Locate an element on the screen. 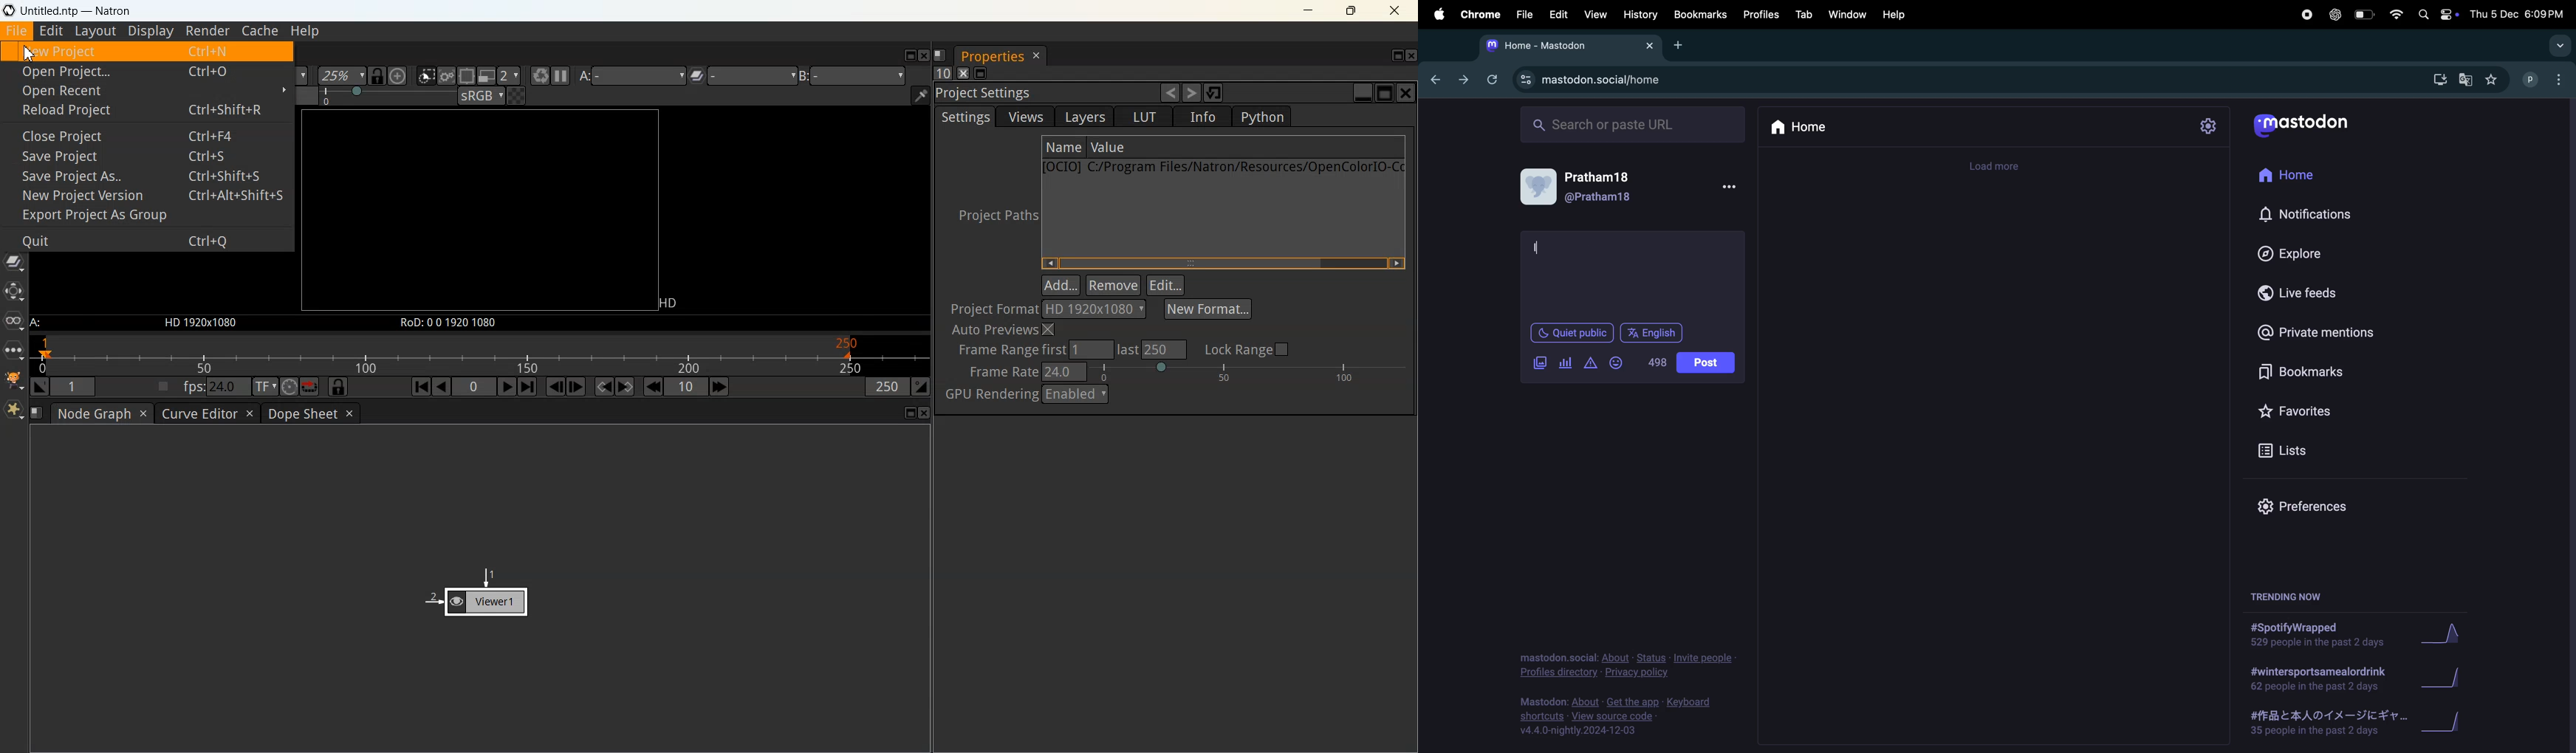  Save project is located at coordinates (145, 155).